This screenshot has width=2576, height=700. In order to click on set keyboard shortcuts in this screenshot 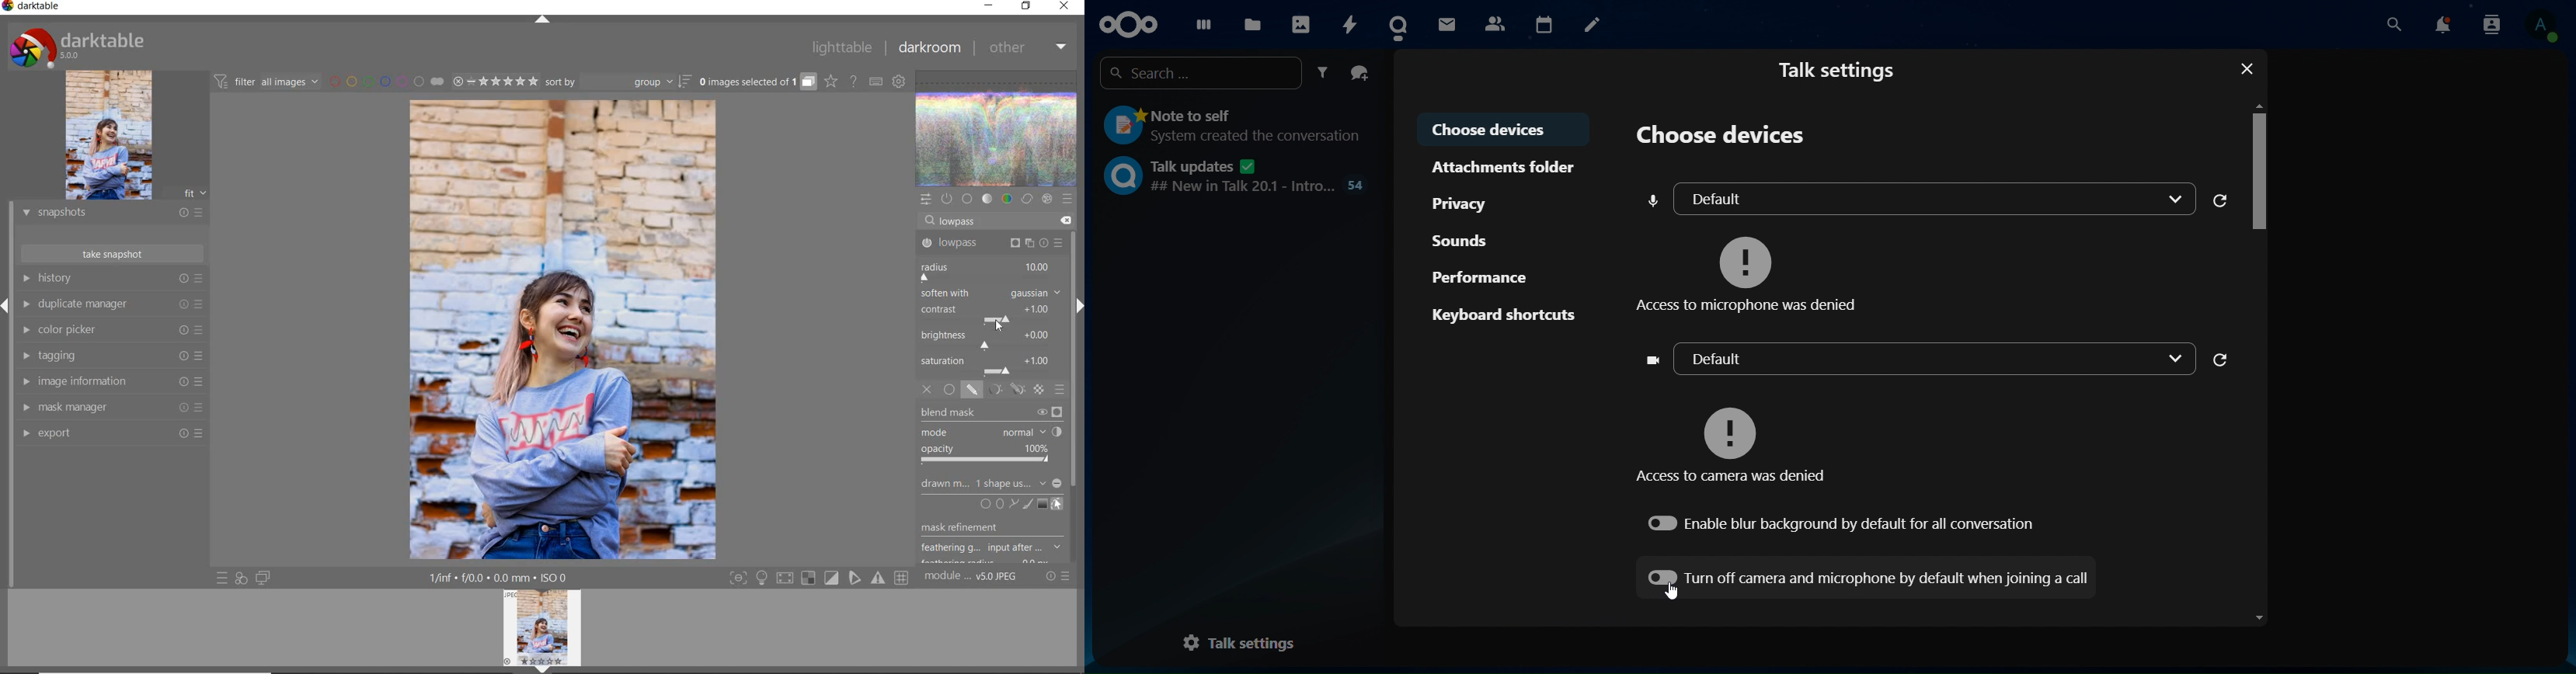, I will do `click(875, 81)`.